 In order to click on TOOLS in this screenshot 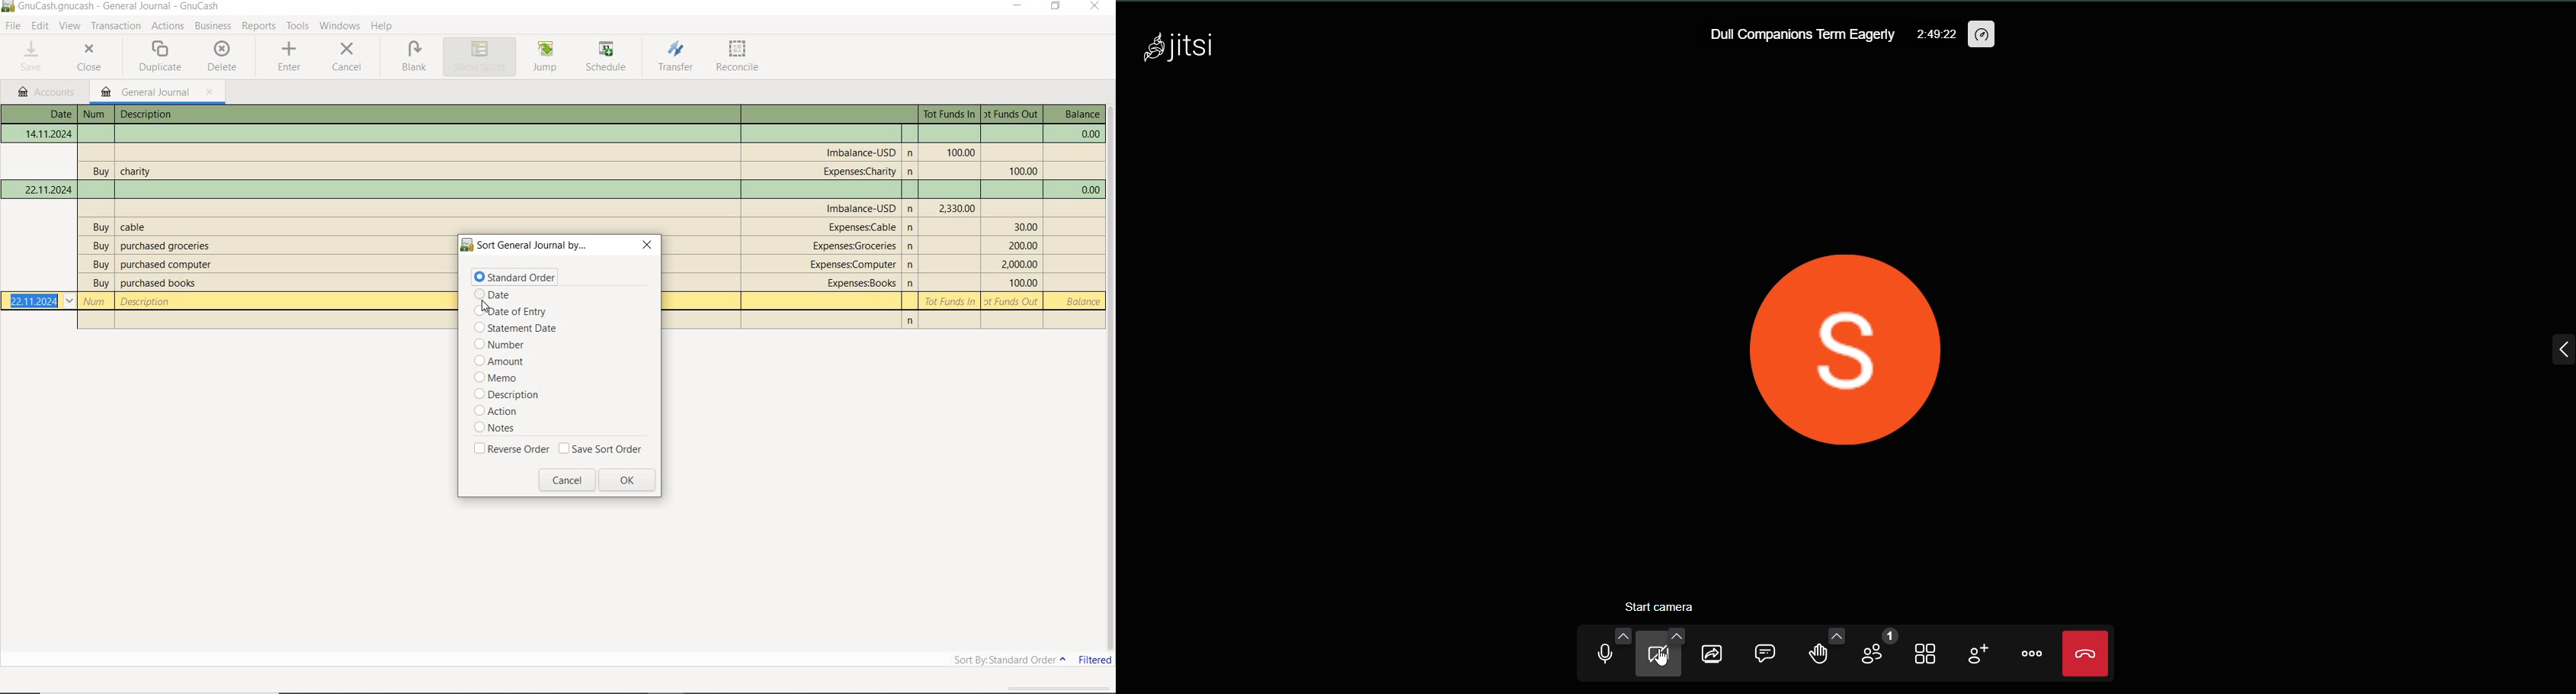, I will do `click(298, 27)`.